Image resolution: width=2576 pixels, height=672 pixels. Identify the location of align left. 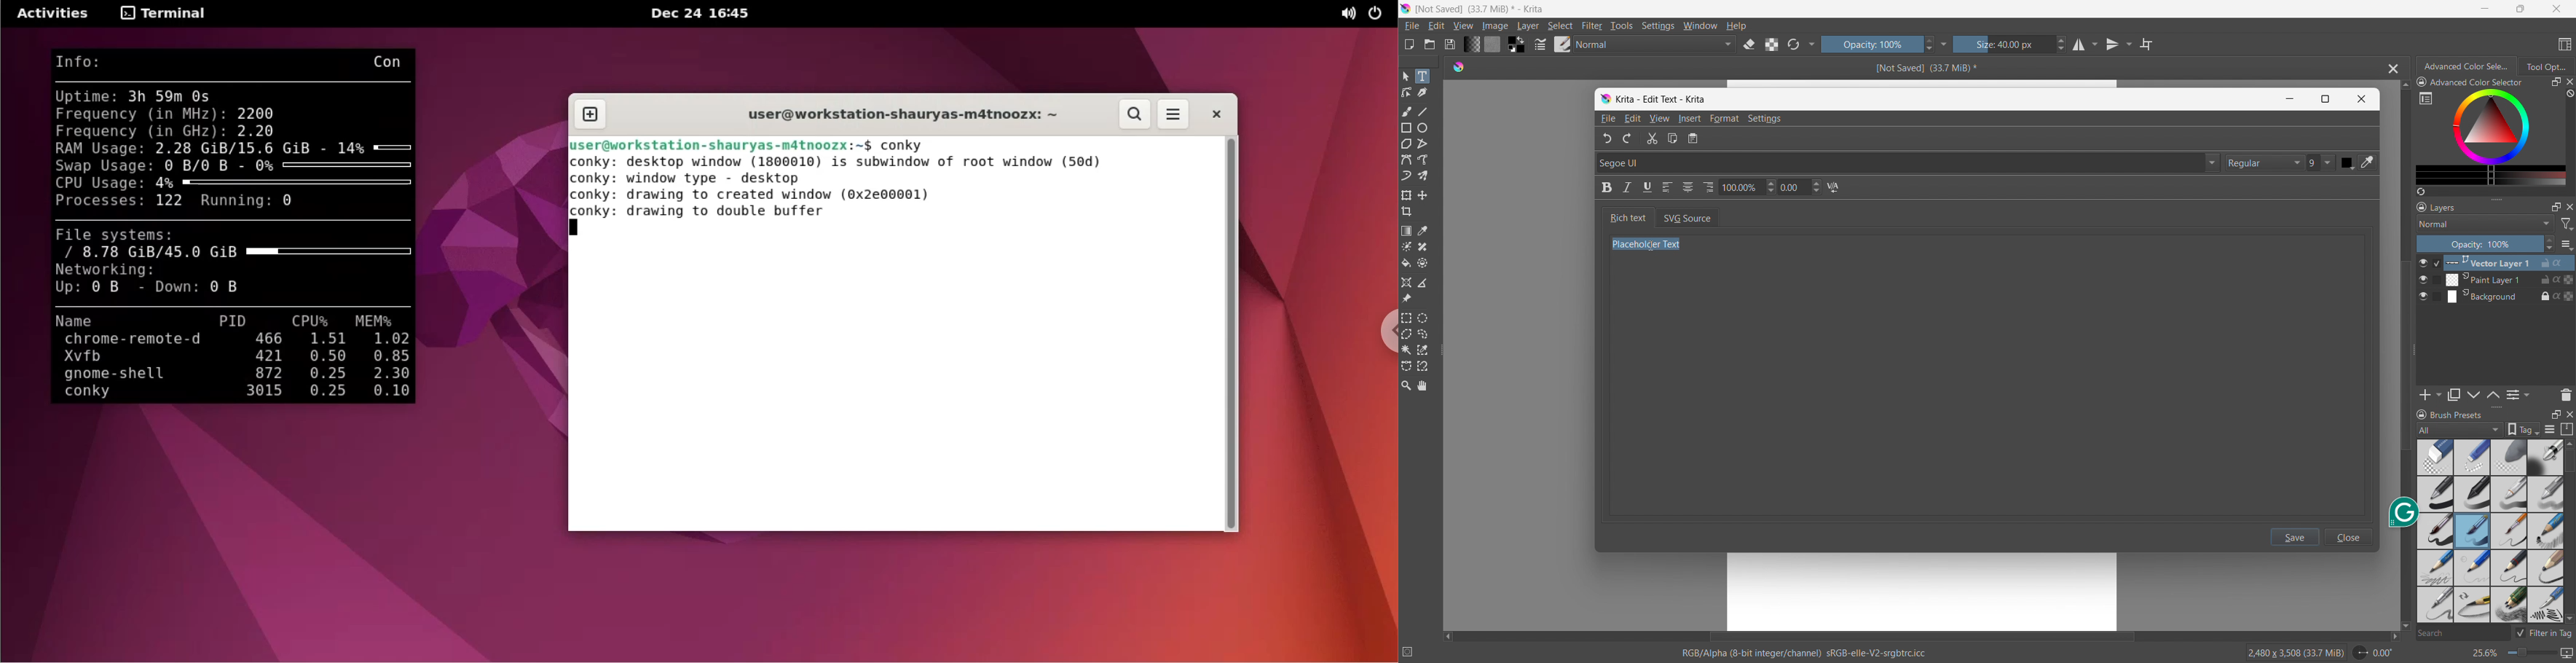
(1666, 187).